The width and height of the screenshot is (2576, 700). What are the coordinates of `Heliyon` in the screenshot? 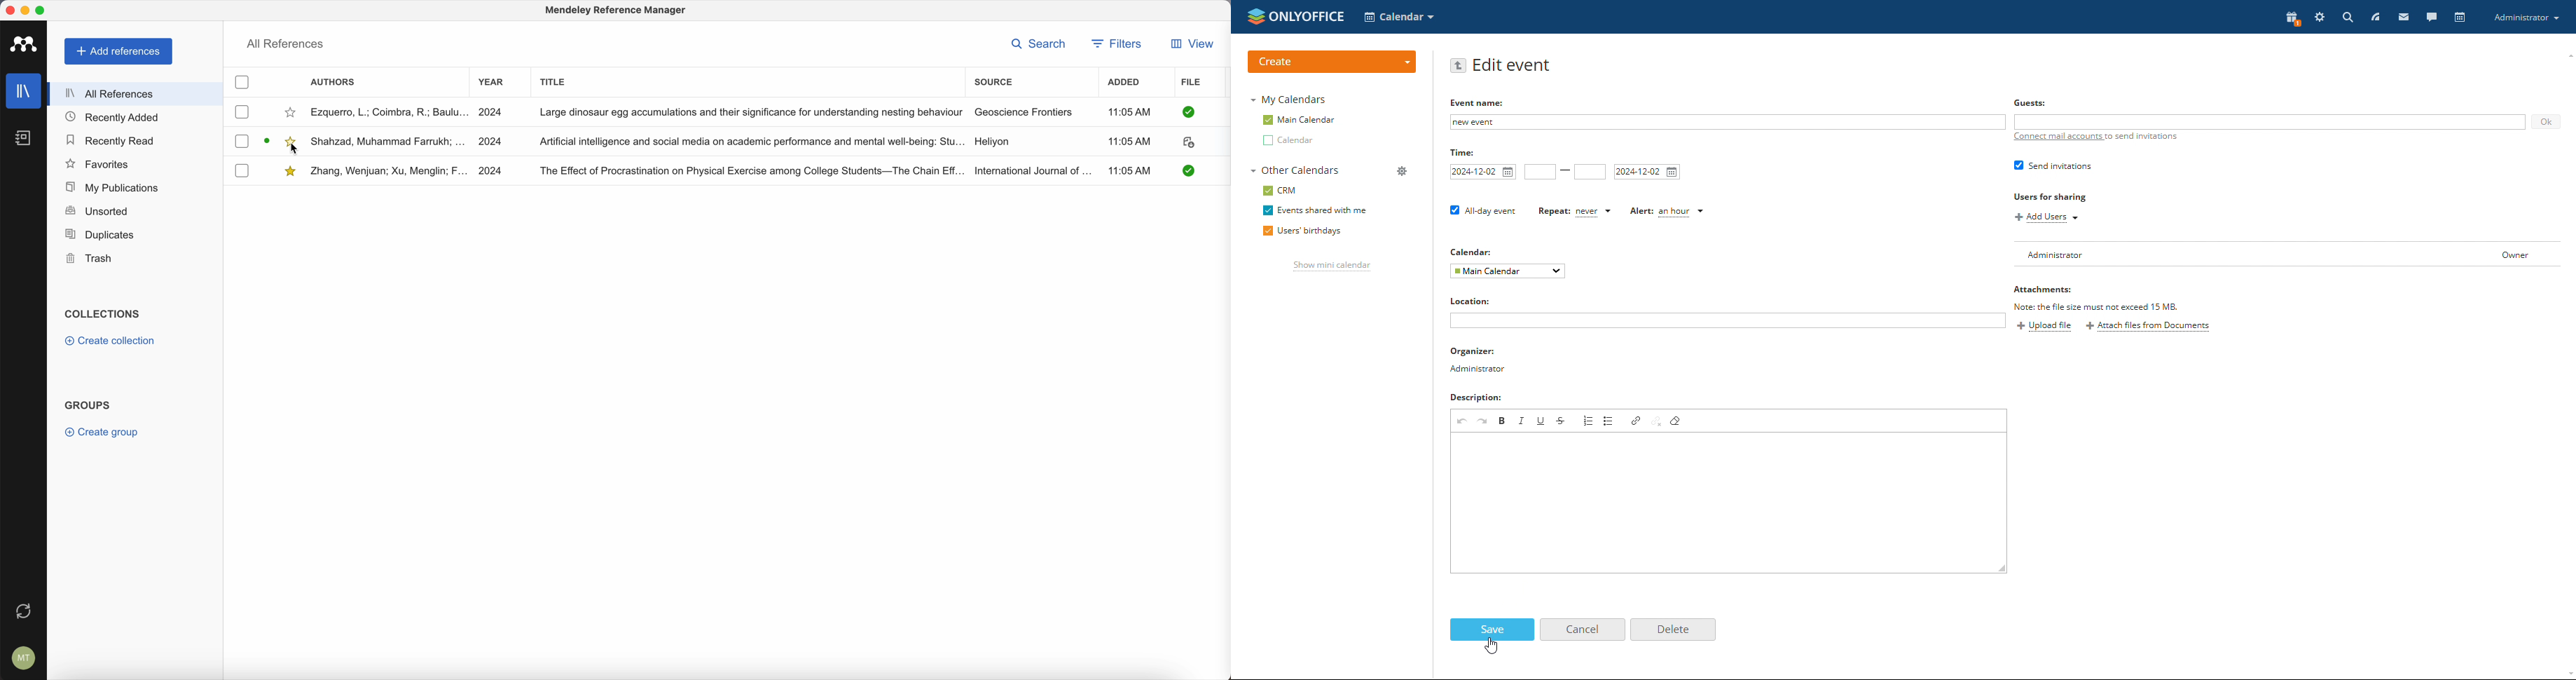 It's located at (992, 142).